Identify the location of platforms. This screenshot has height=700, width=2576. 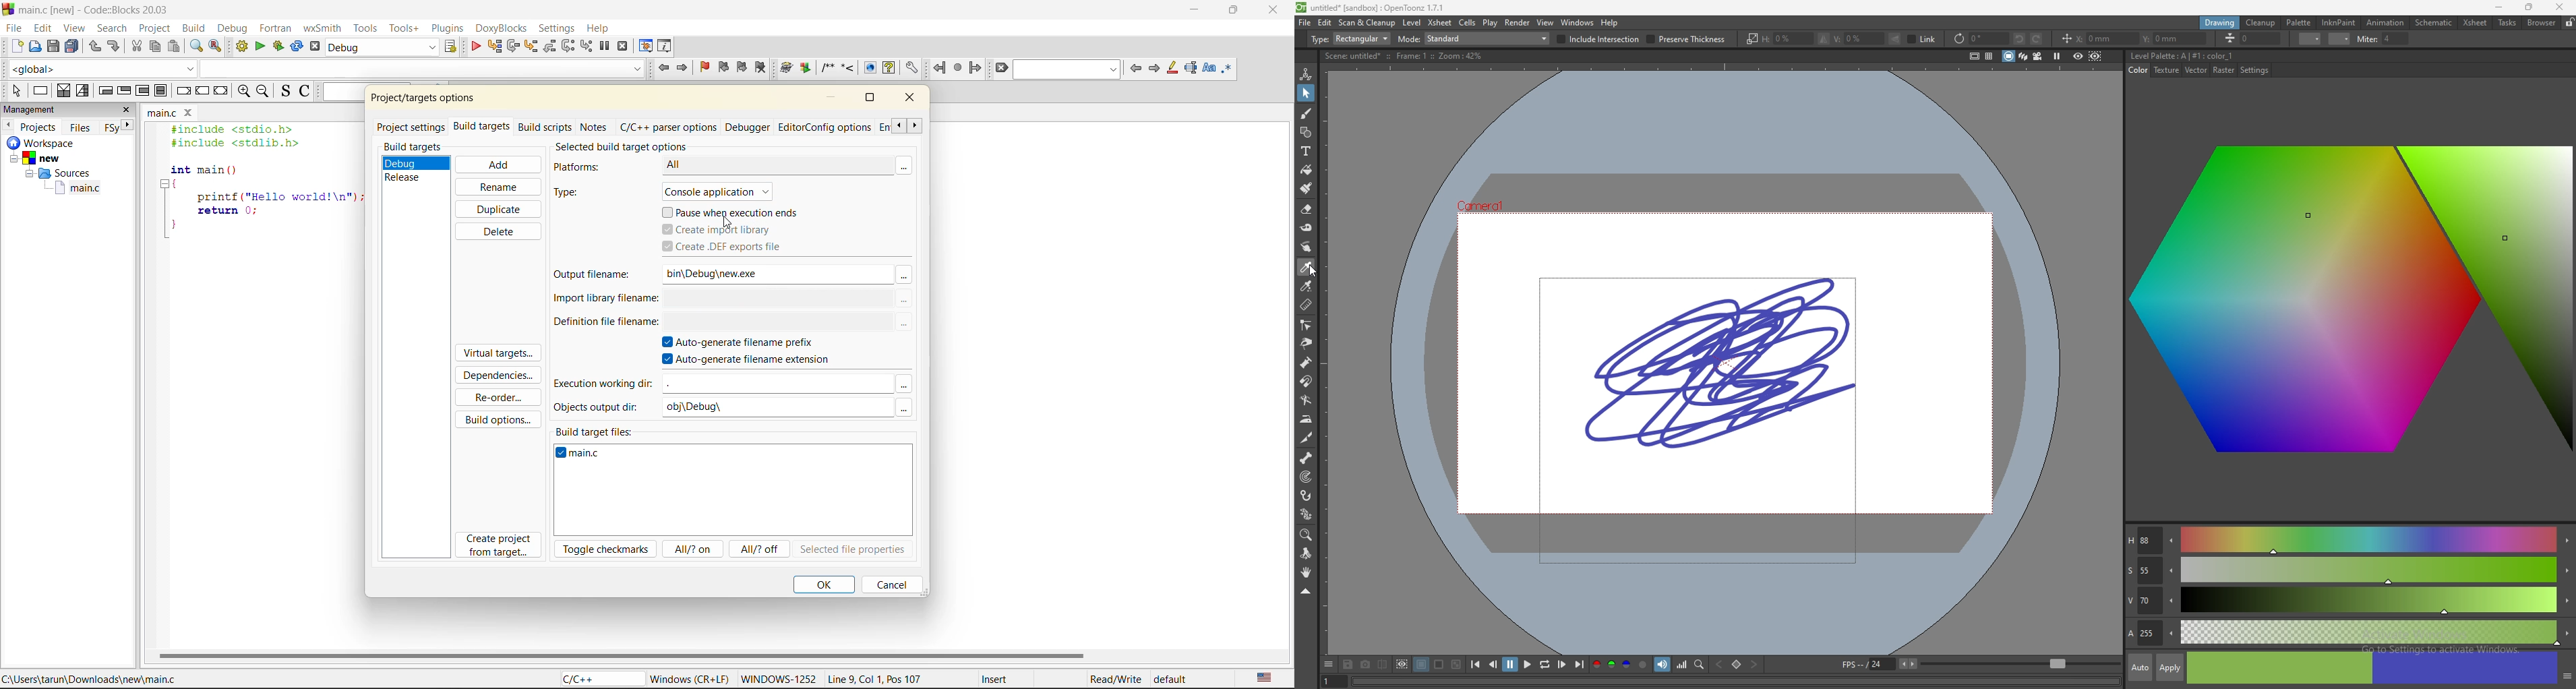
(585, 168).